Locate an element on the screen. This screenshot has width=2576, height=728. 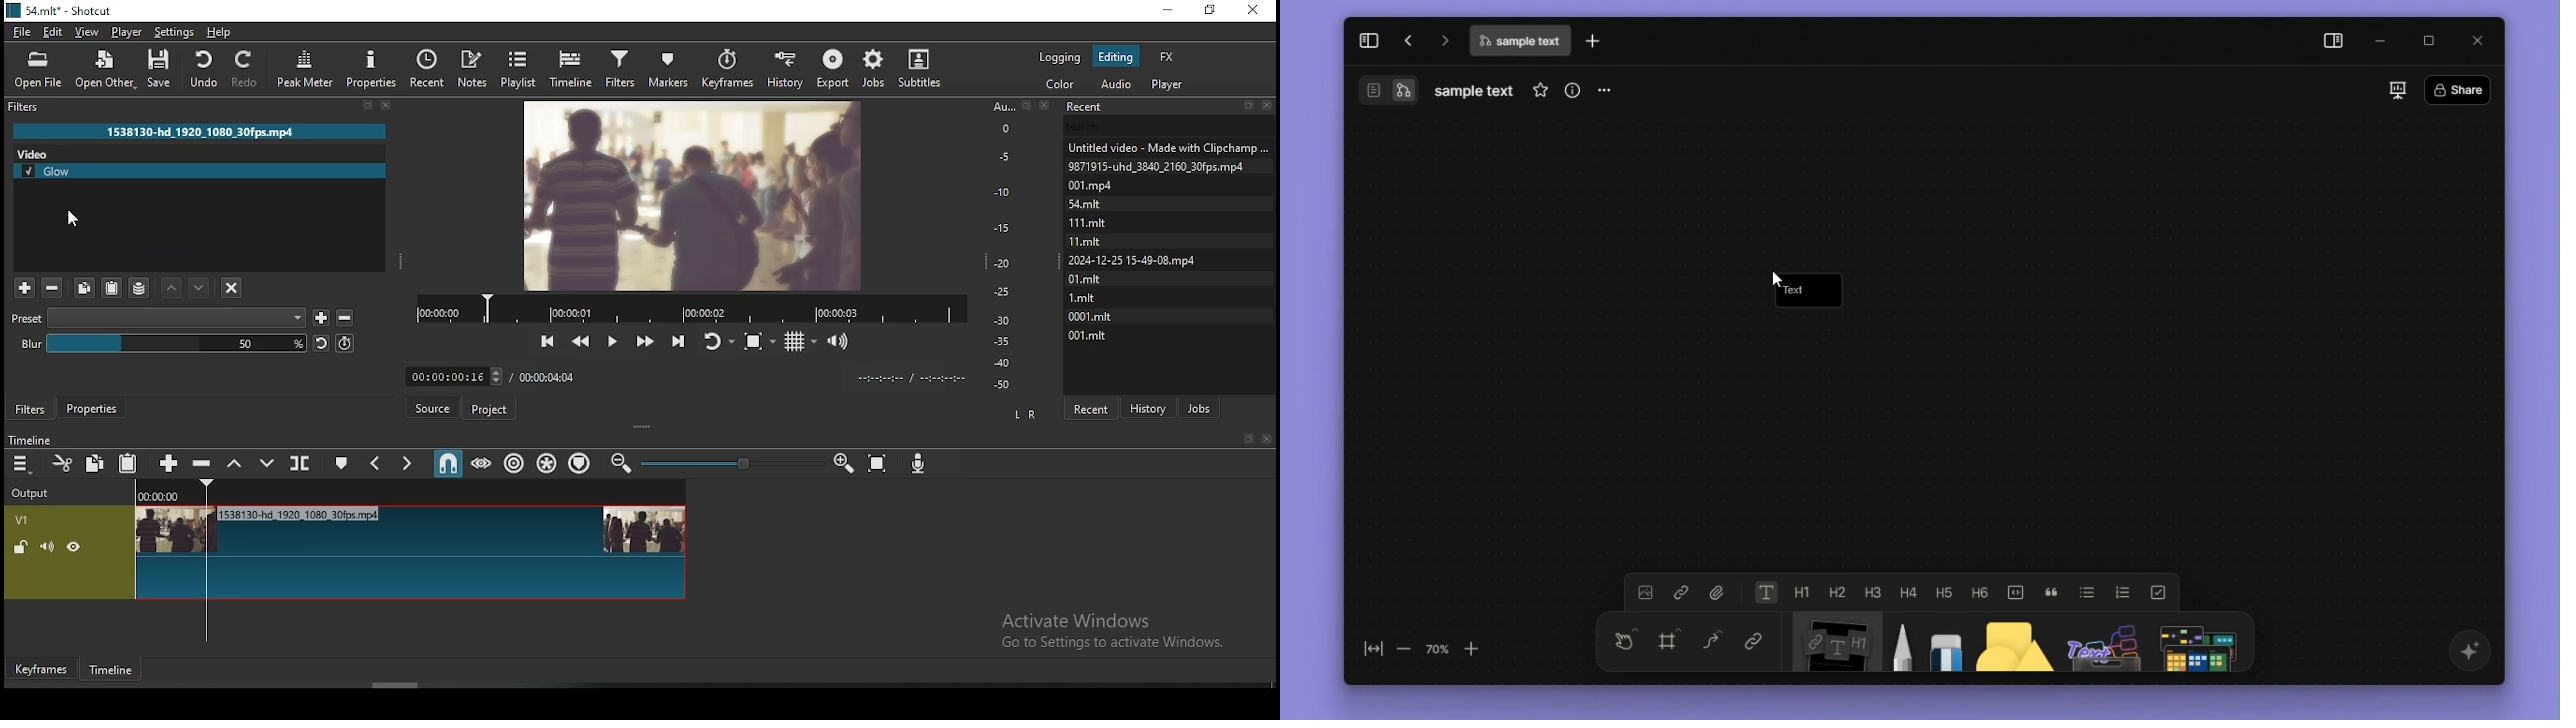
0001.mlt is located at coordinates (1092, 315).